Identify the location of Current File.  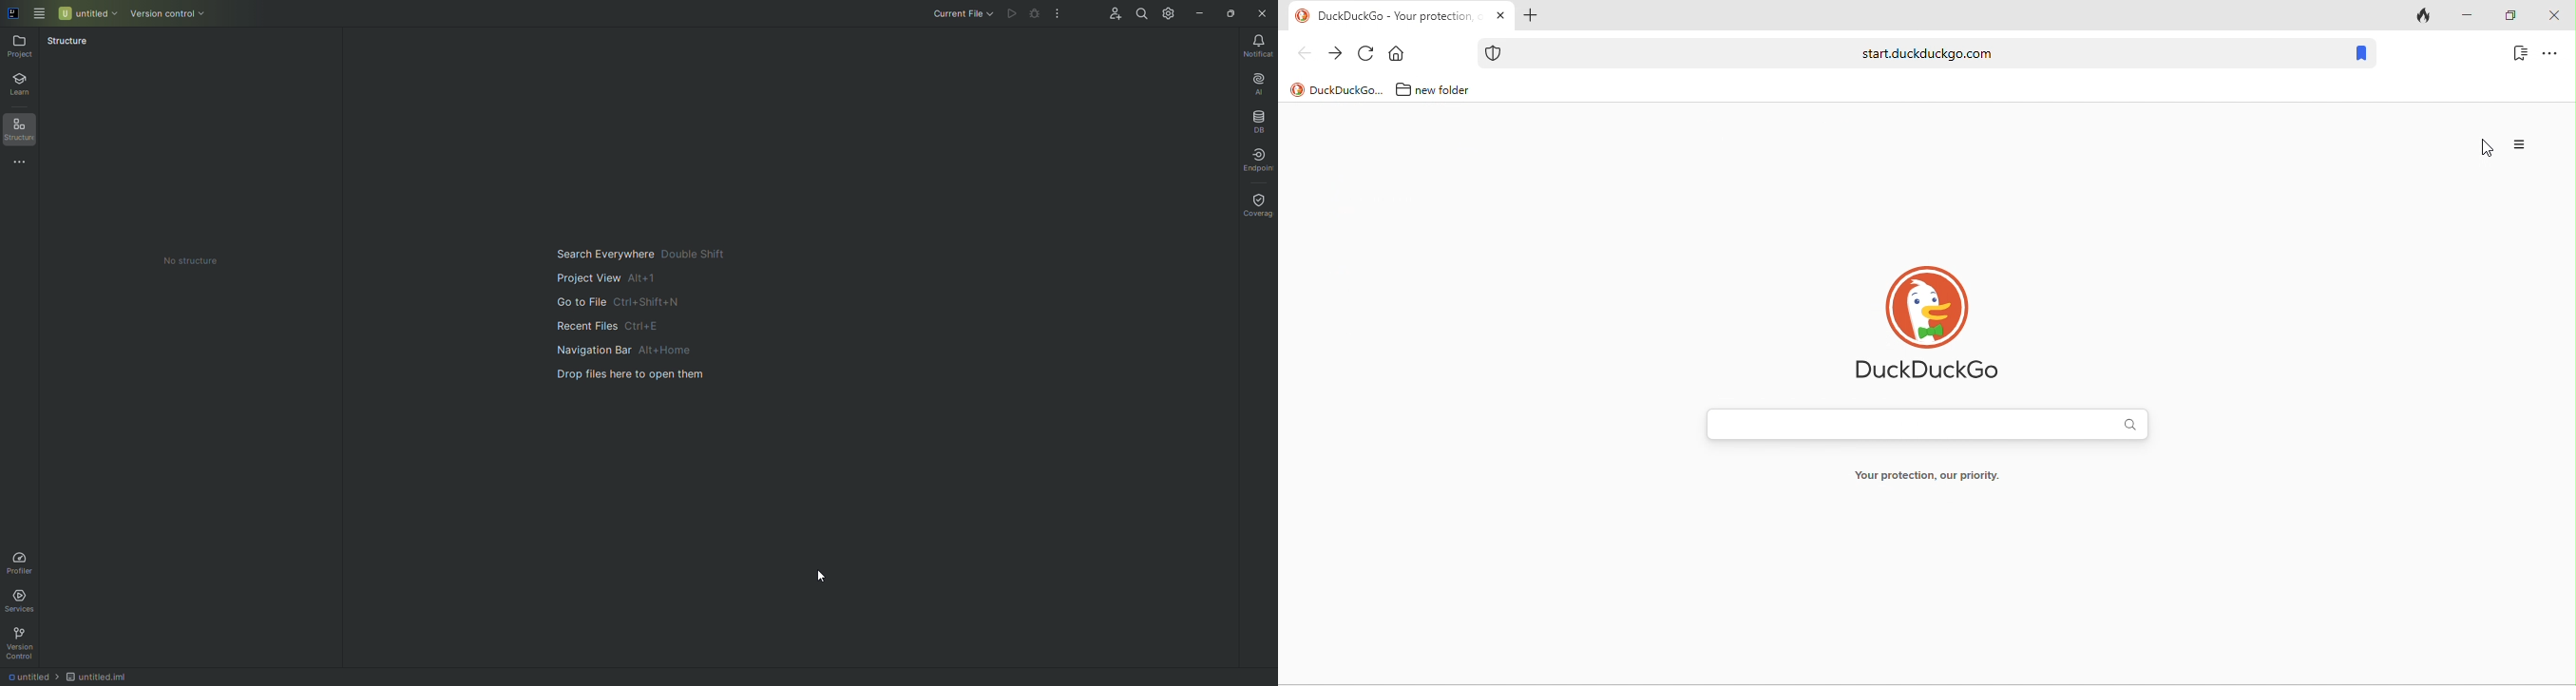
(959, 15).